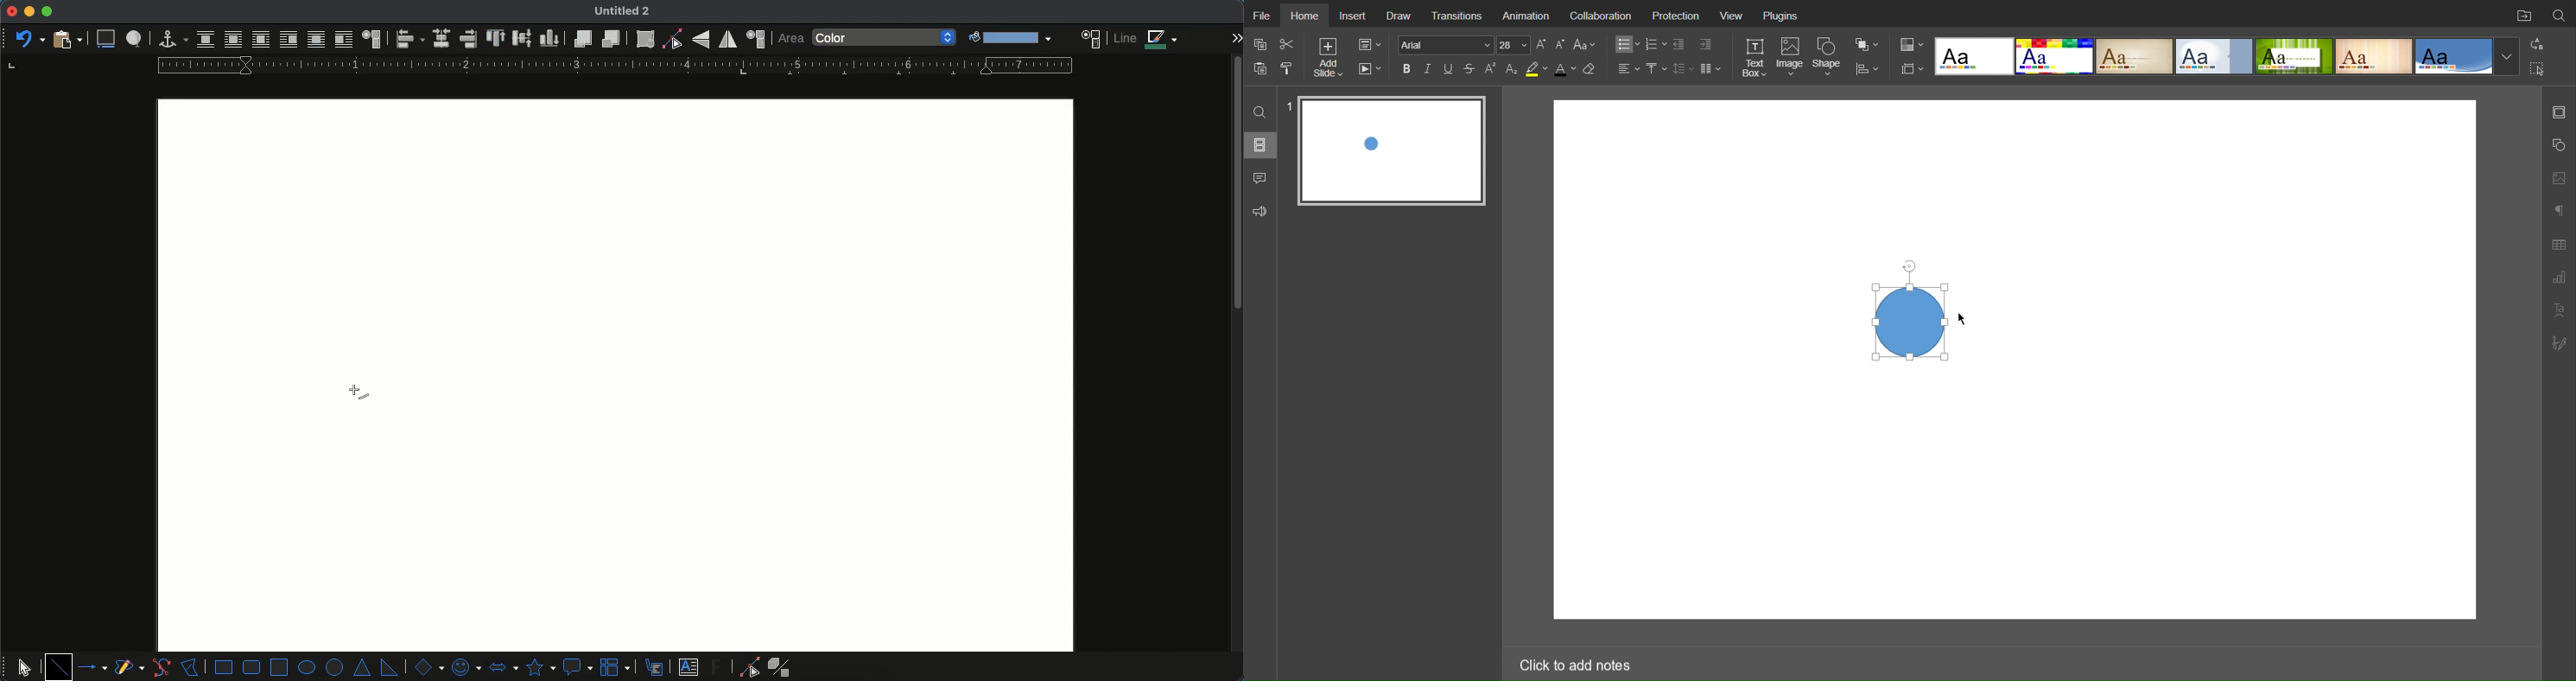 Image resolution: width=2576 pixels, height=700 pixels. Describe the element at coordinates (427, 666) in the screenshot. I see `basic shapes` at that location.